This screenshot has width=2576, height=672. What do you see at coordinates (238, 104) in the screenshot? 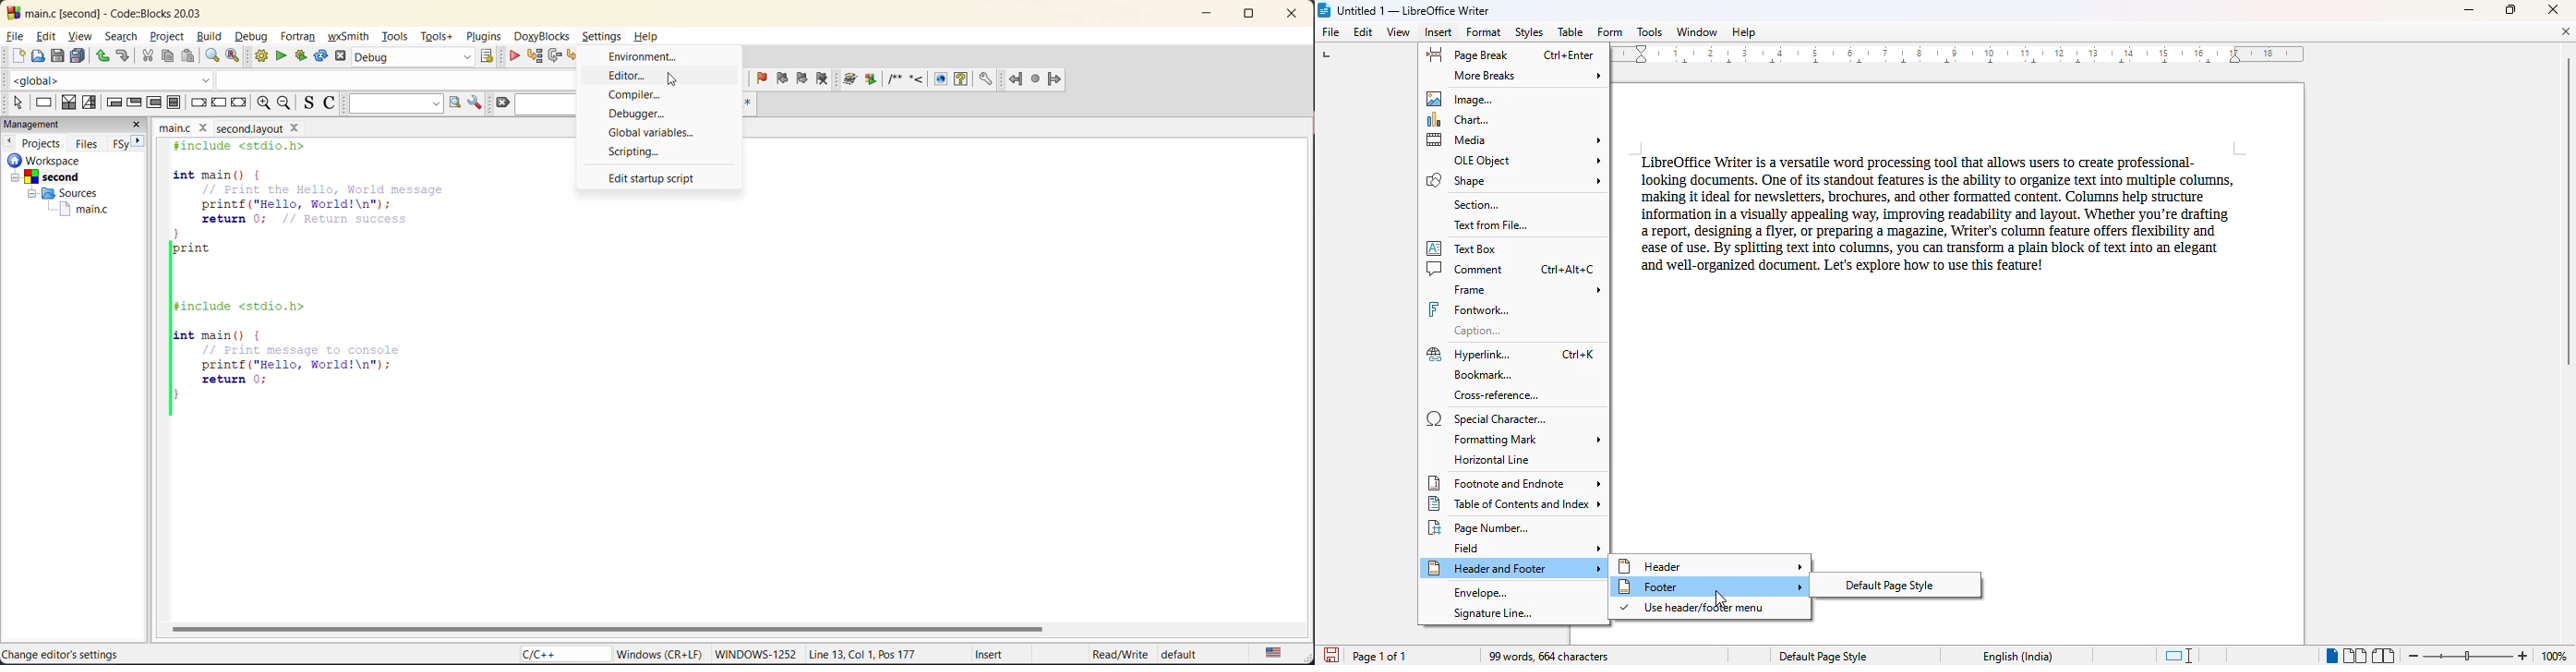
I see `return instruction` at bounding box center [238, 104].